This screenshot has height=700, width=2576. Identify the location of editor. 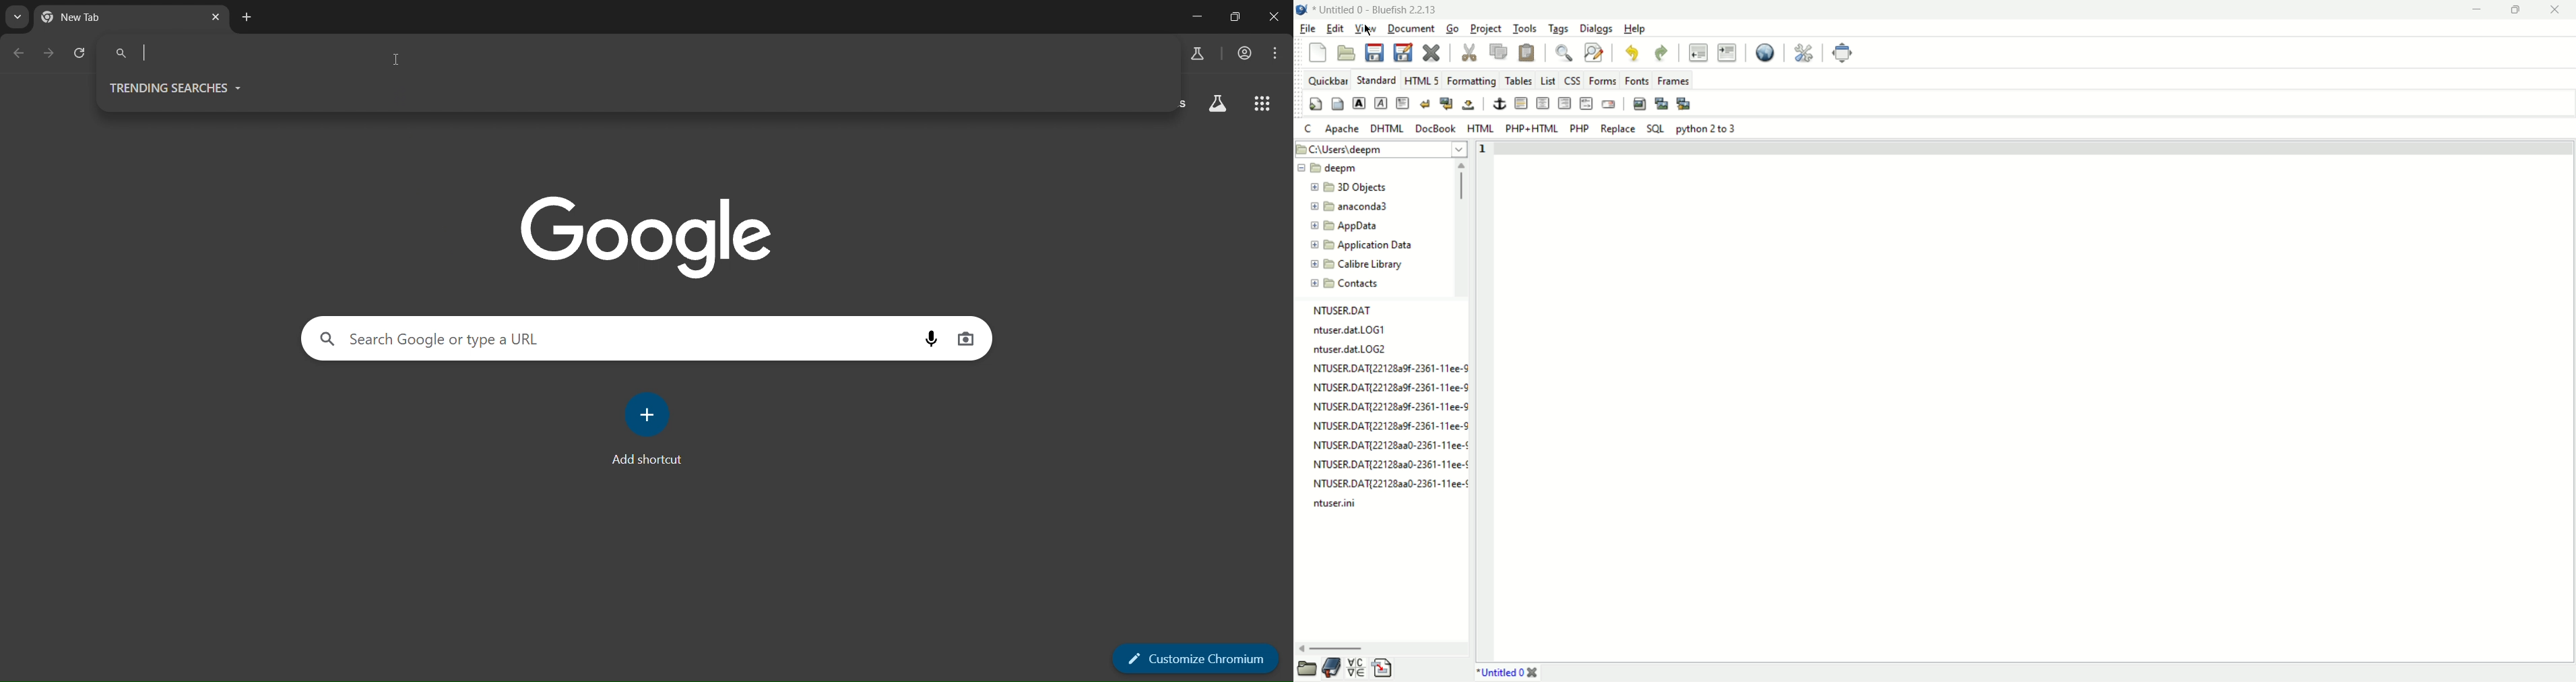
(2035, 403).